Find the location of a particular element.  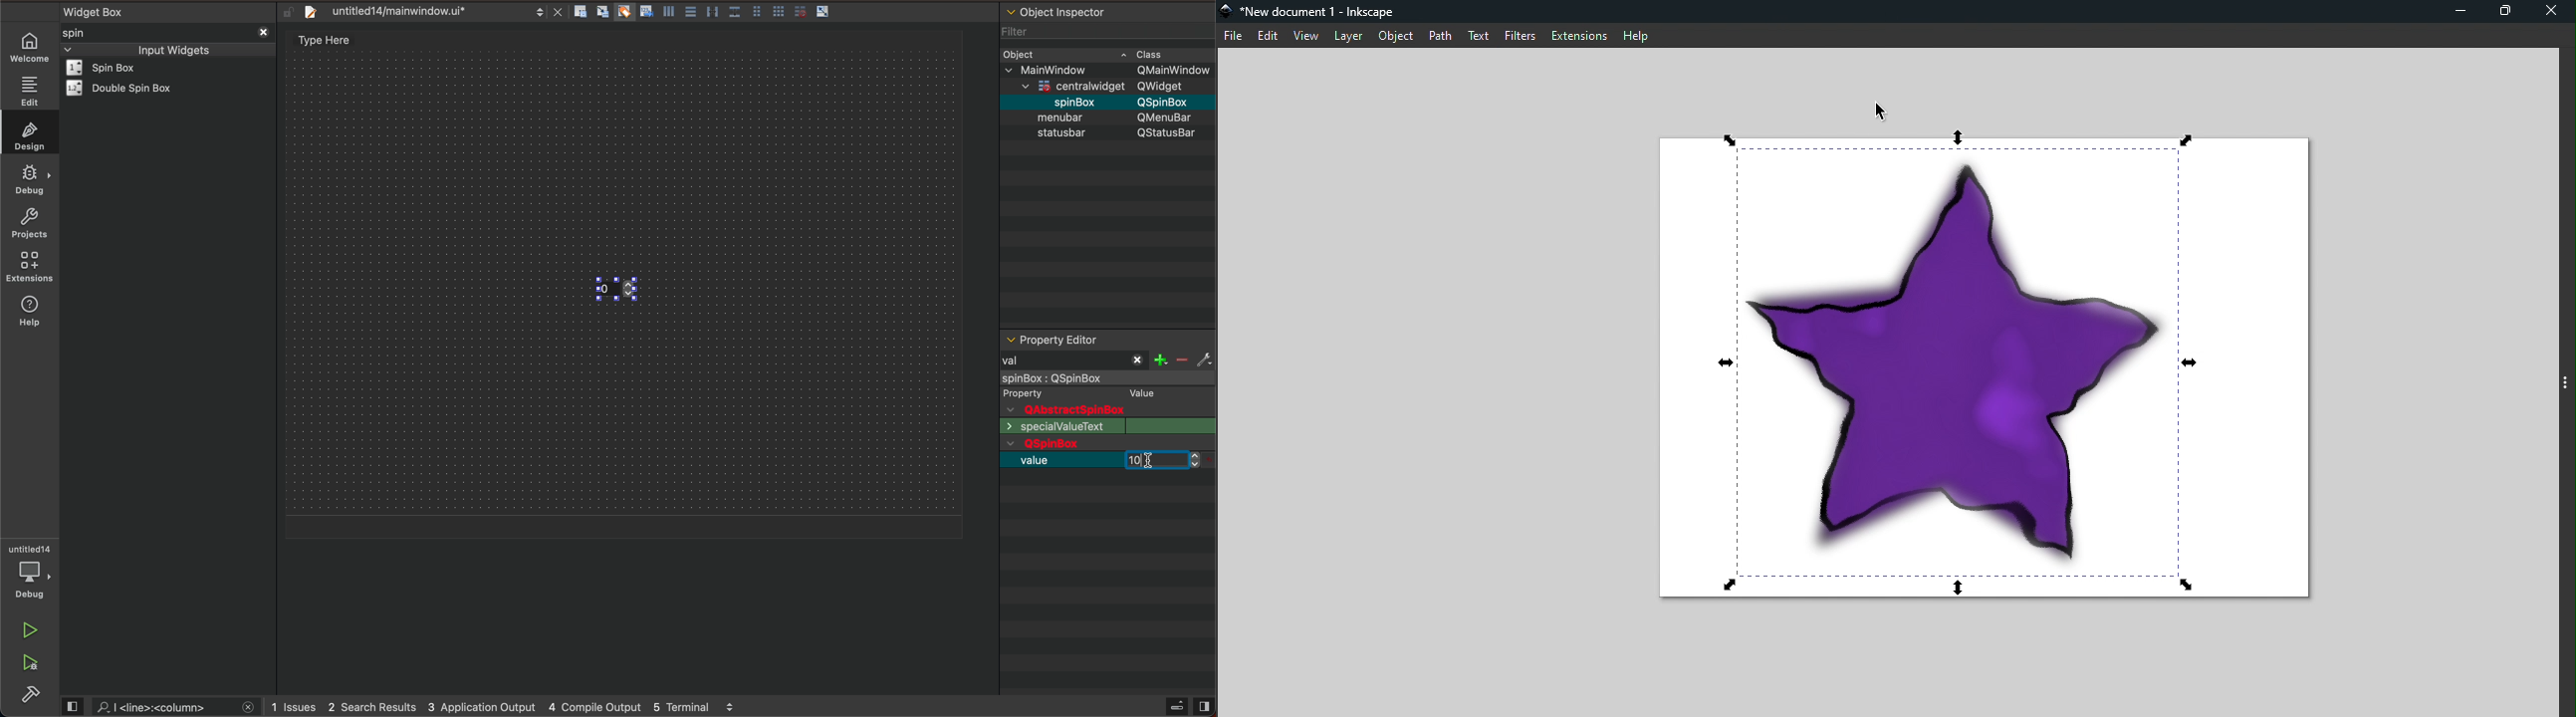

text is located at coordinates (1065, 410).